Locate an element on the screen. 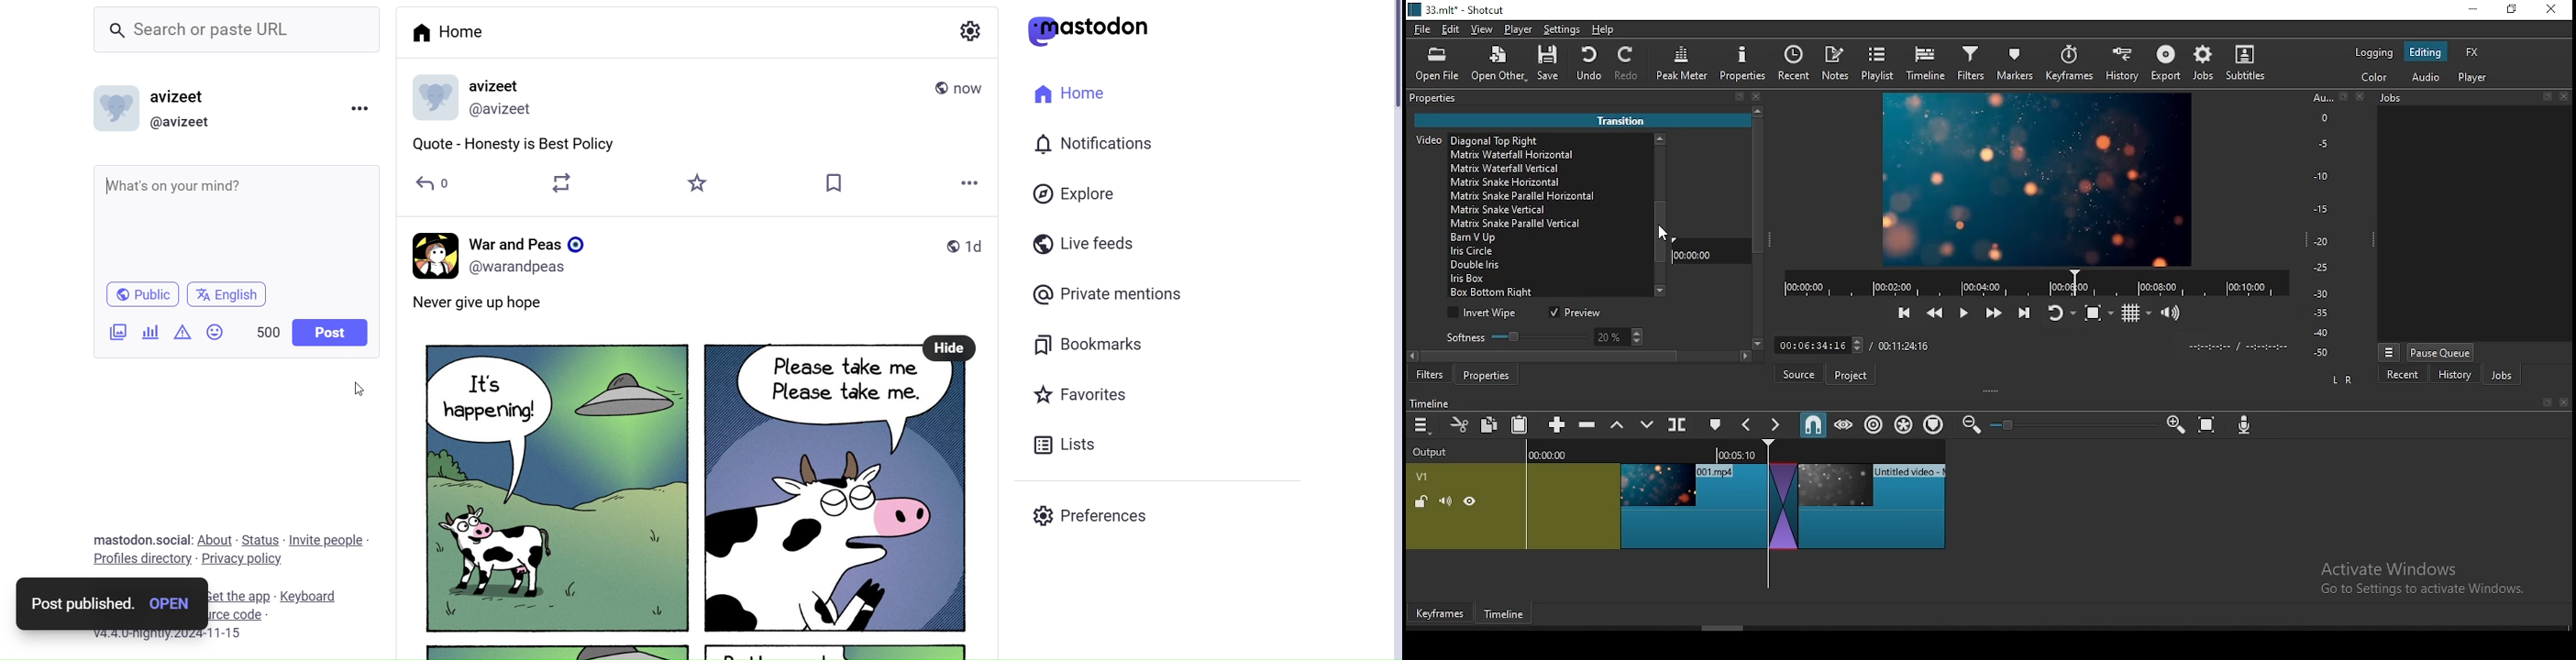 Image resolution: width=2576 pixels, height=672 pixels. icon and file name is located at coordinates (1459, 12).